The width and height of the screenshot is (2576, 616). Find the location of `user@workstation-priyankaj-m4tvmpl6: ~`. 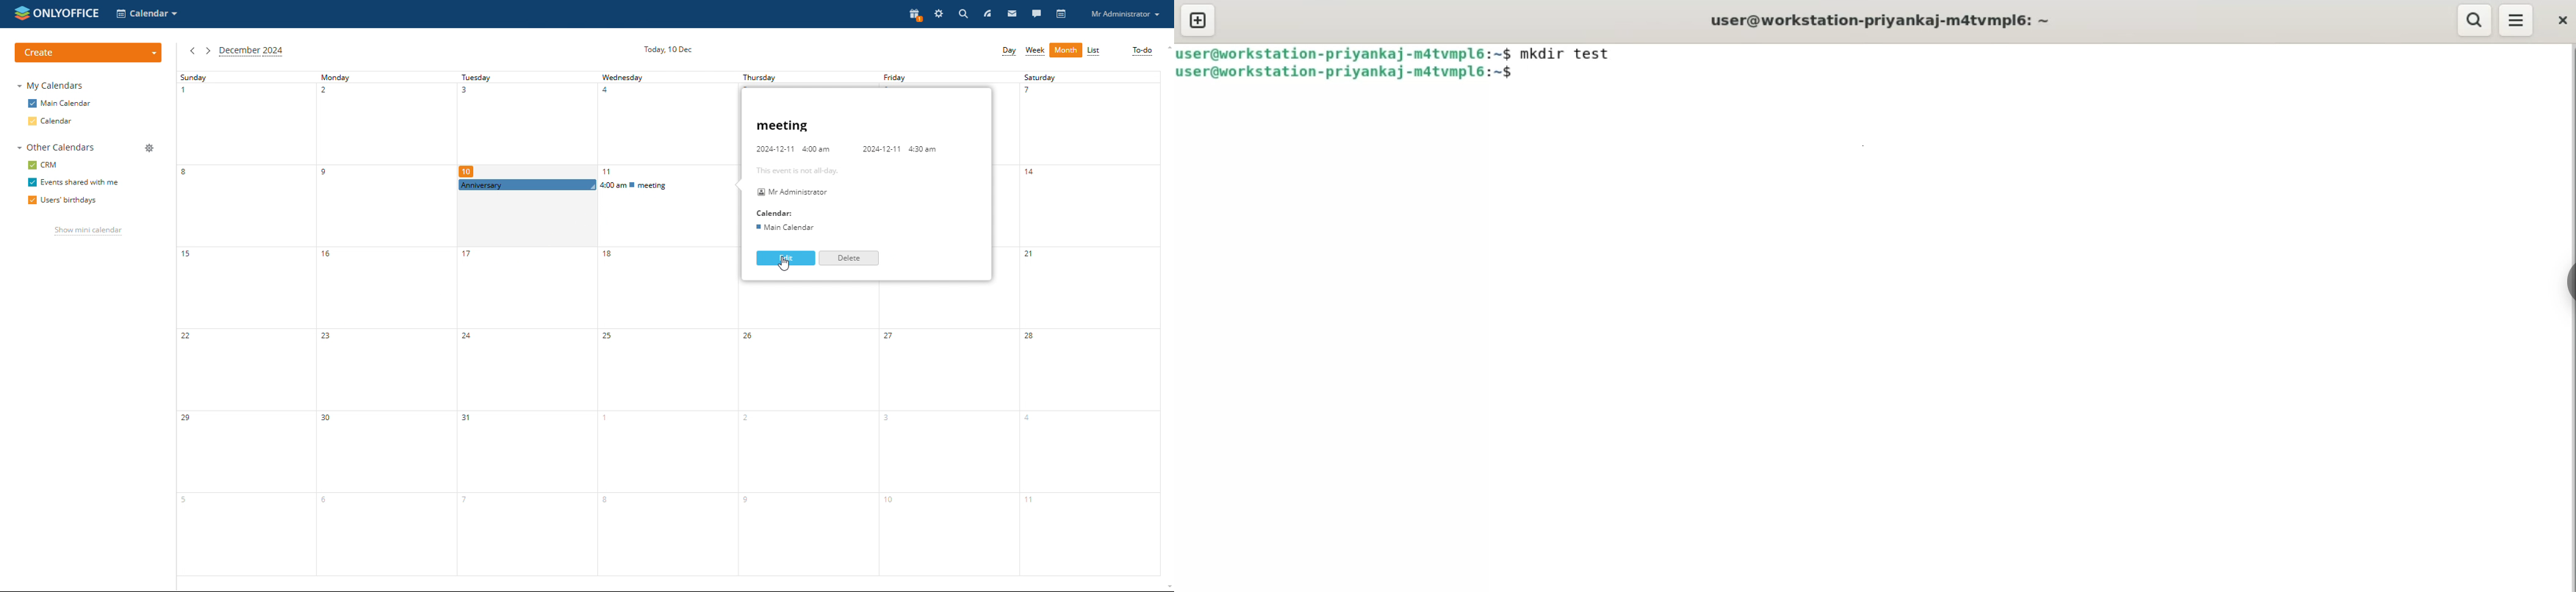

user@workstation-priyankaj-m4tvmpl6: ~ is located at coordinates (1885, 20).